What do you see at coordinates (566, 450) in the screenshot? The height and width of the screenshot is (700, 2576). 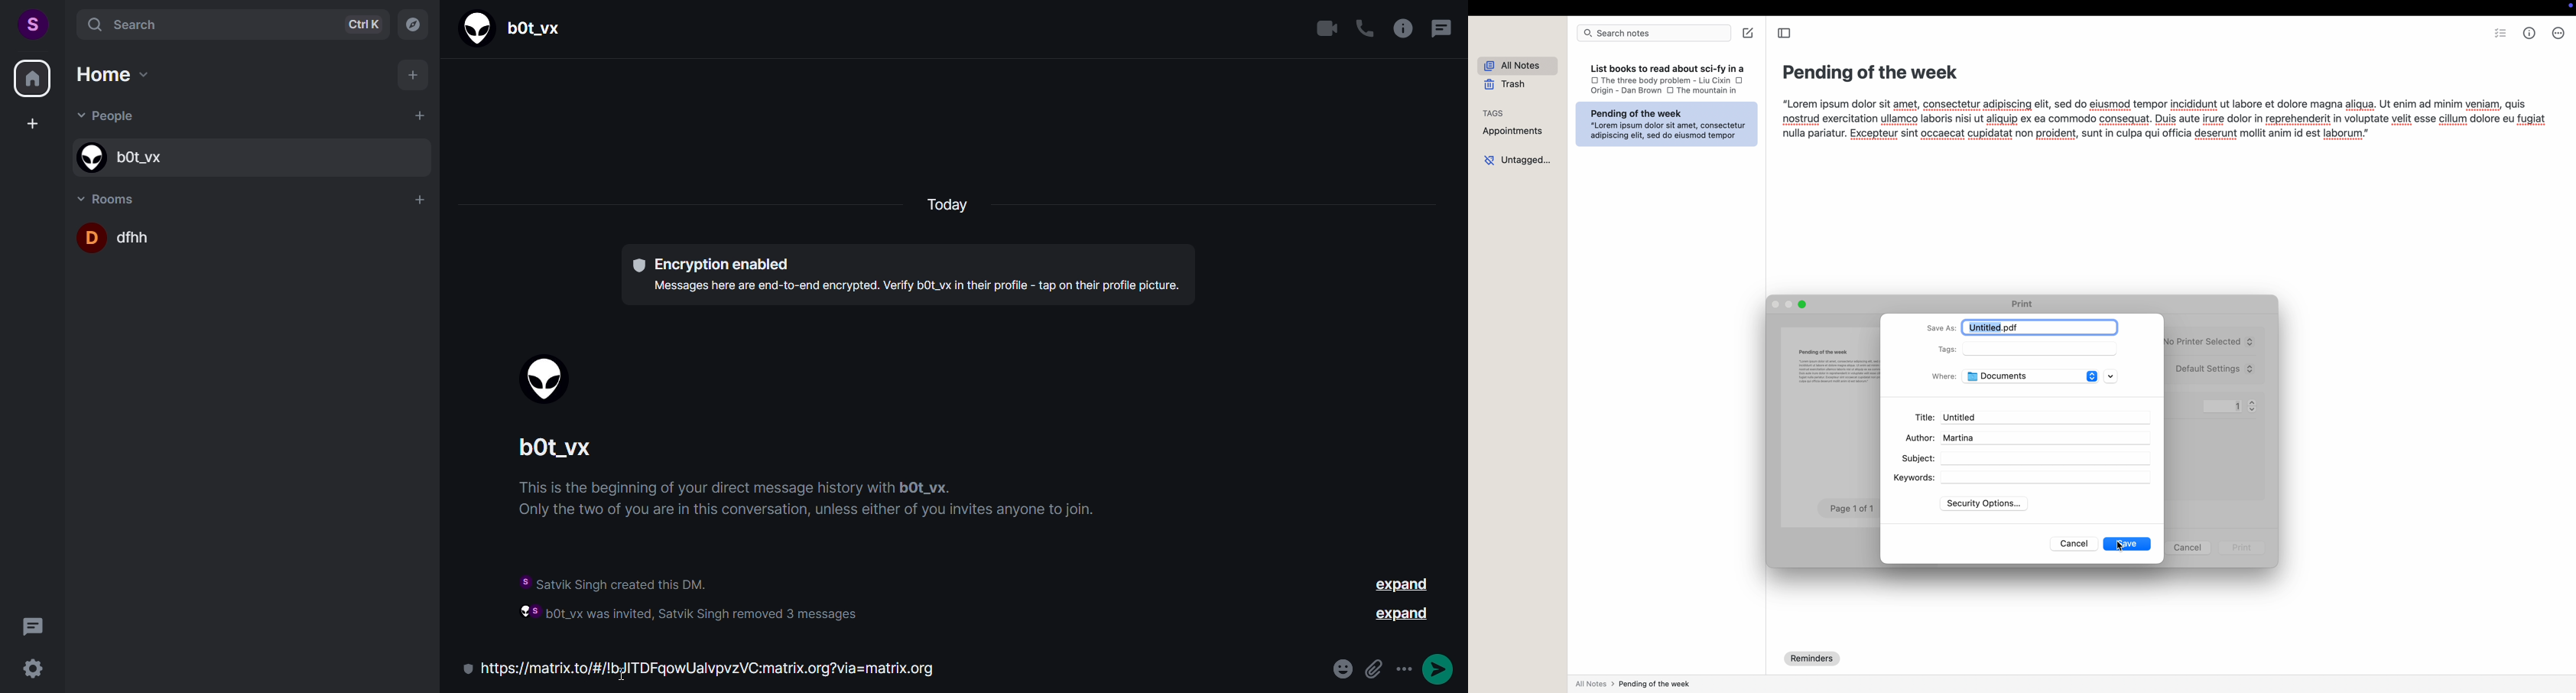 I see `people name` at bounding box center [566, 450].